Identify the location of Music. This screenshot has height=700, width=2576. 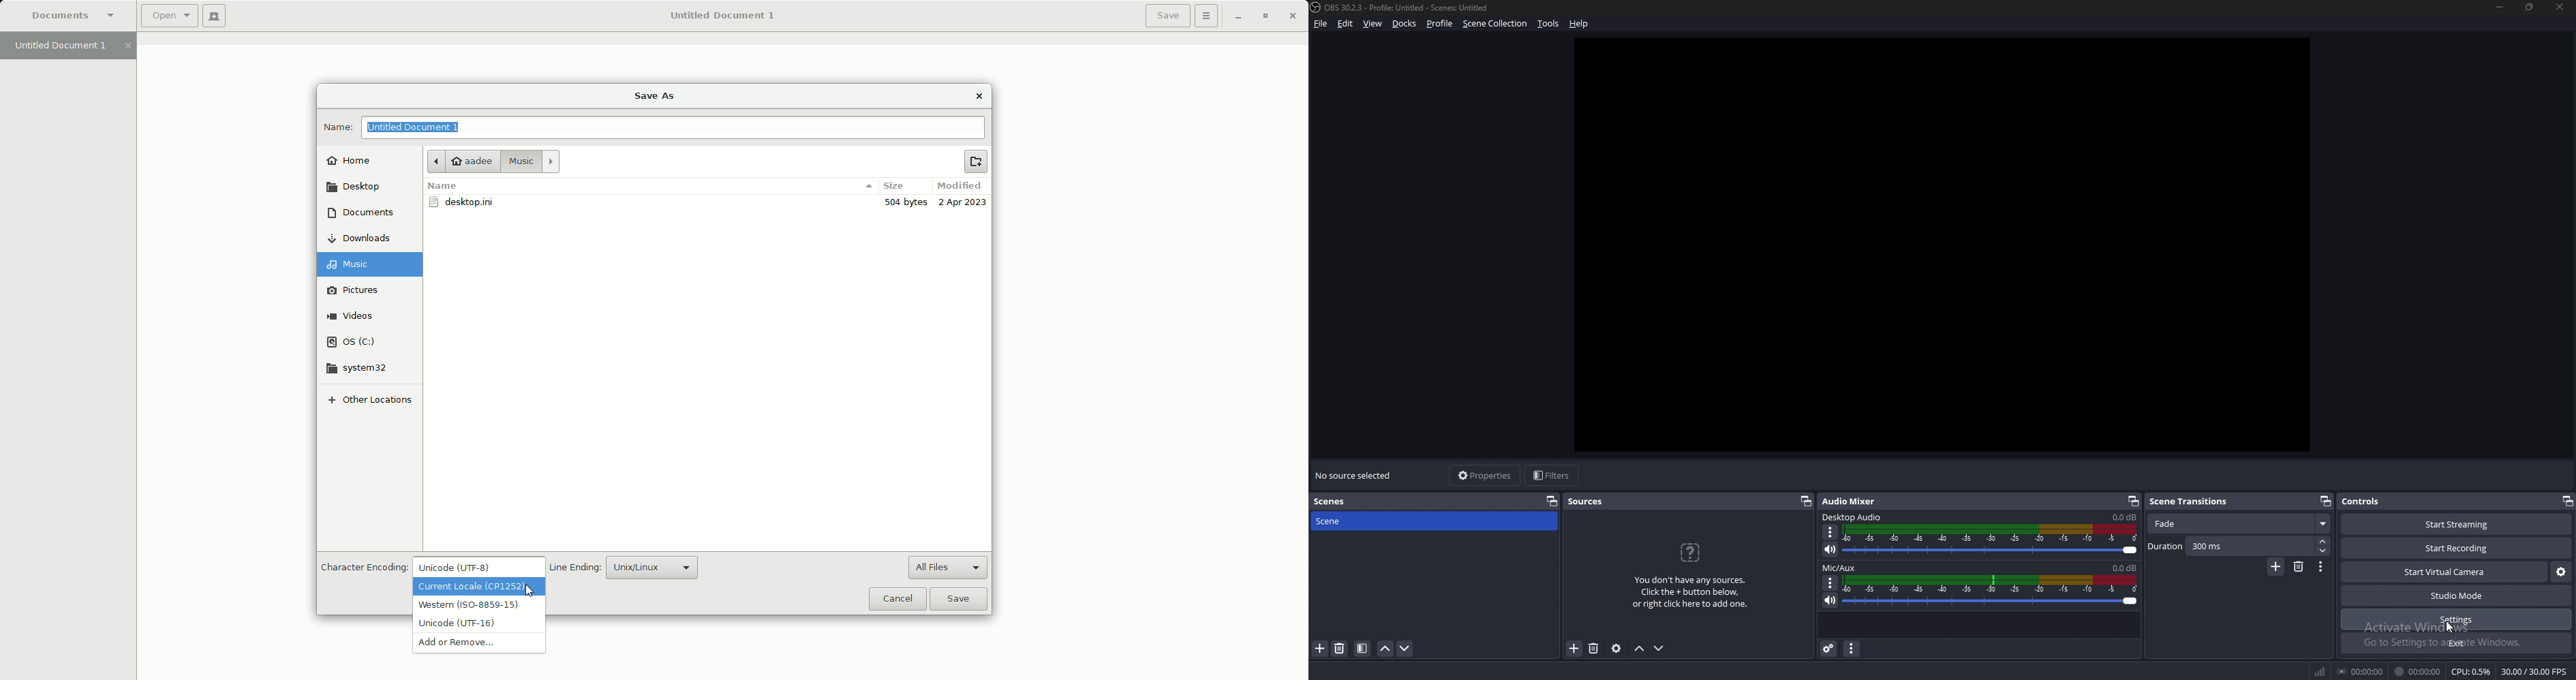
(369, 266).